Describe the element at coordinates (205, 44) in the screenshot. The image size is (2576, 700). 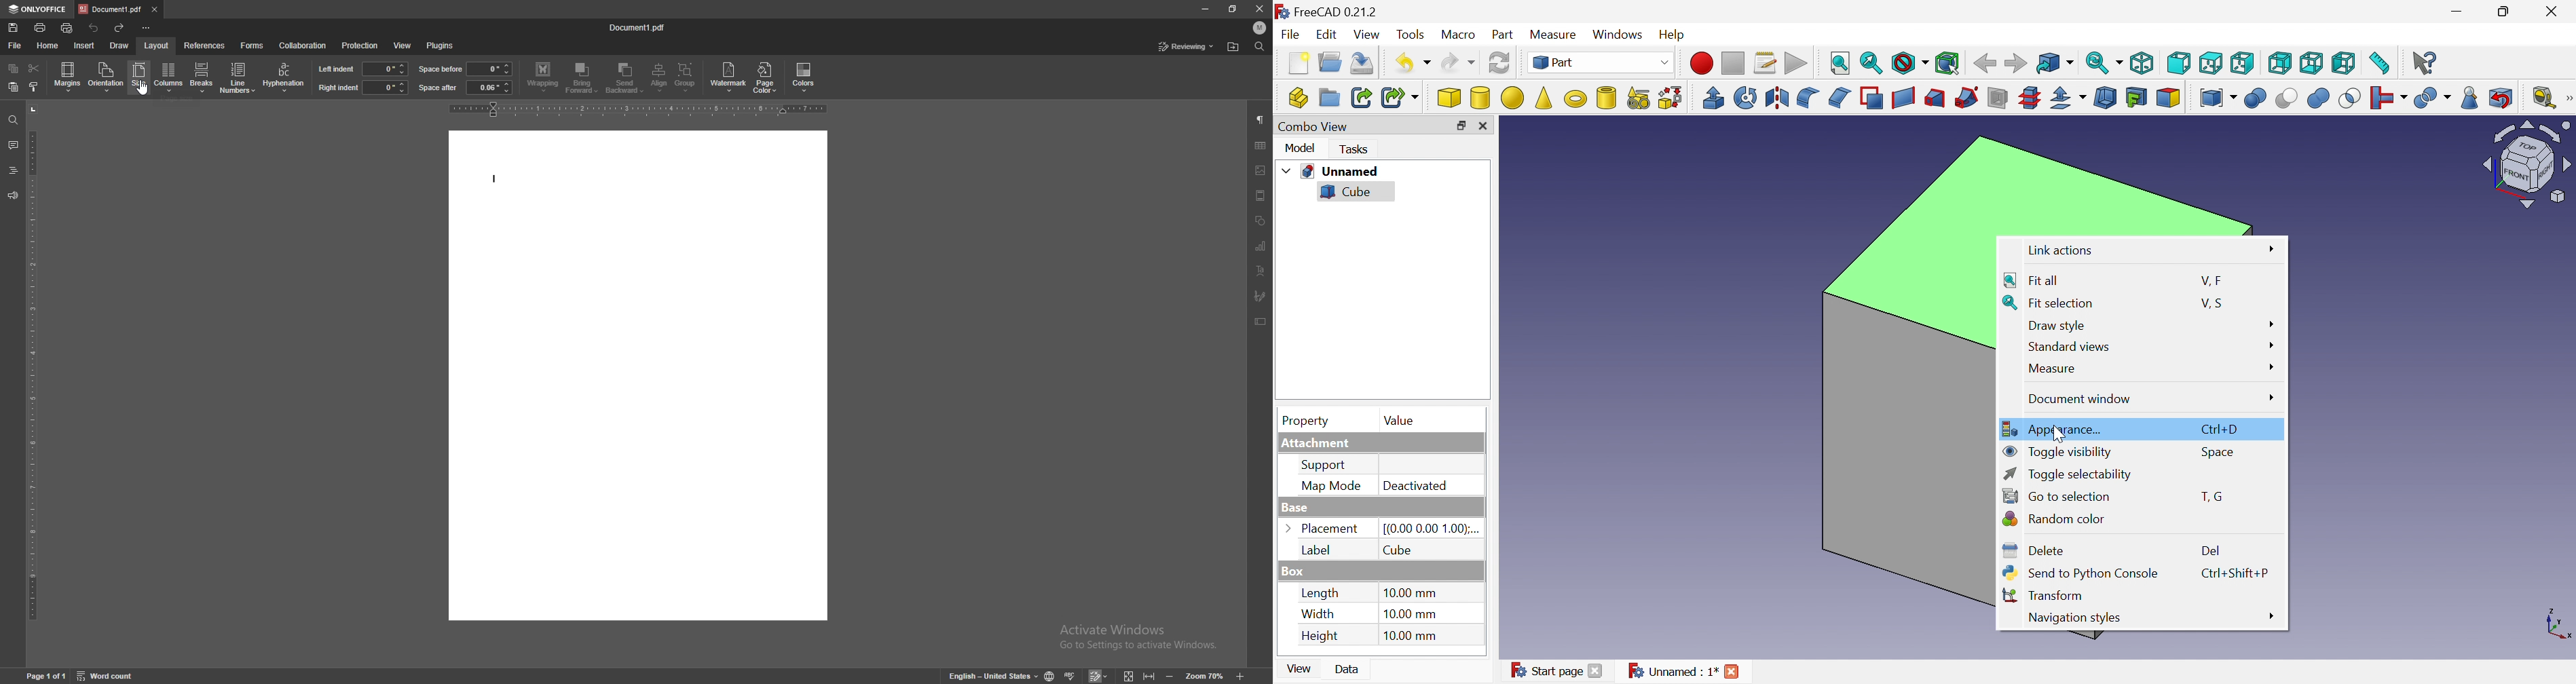
I see `references` at that location.